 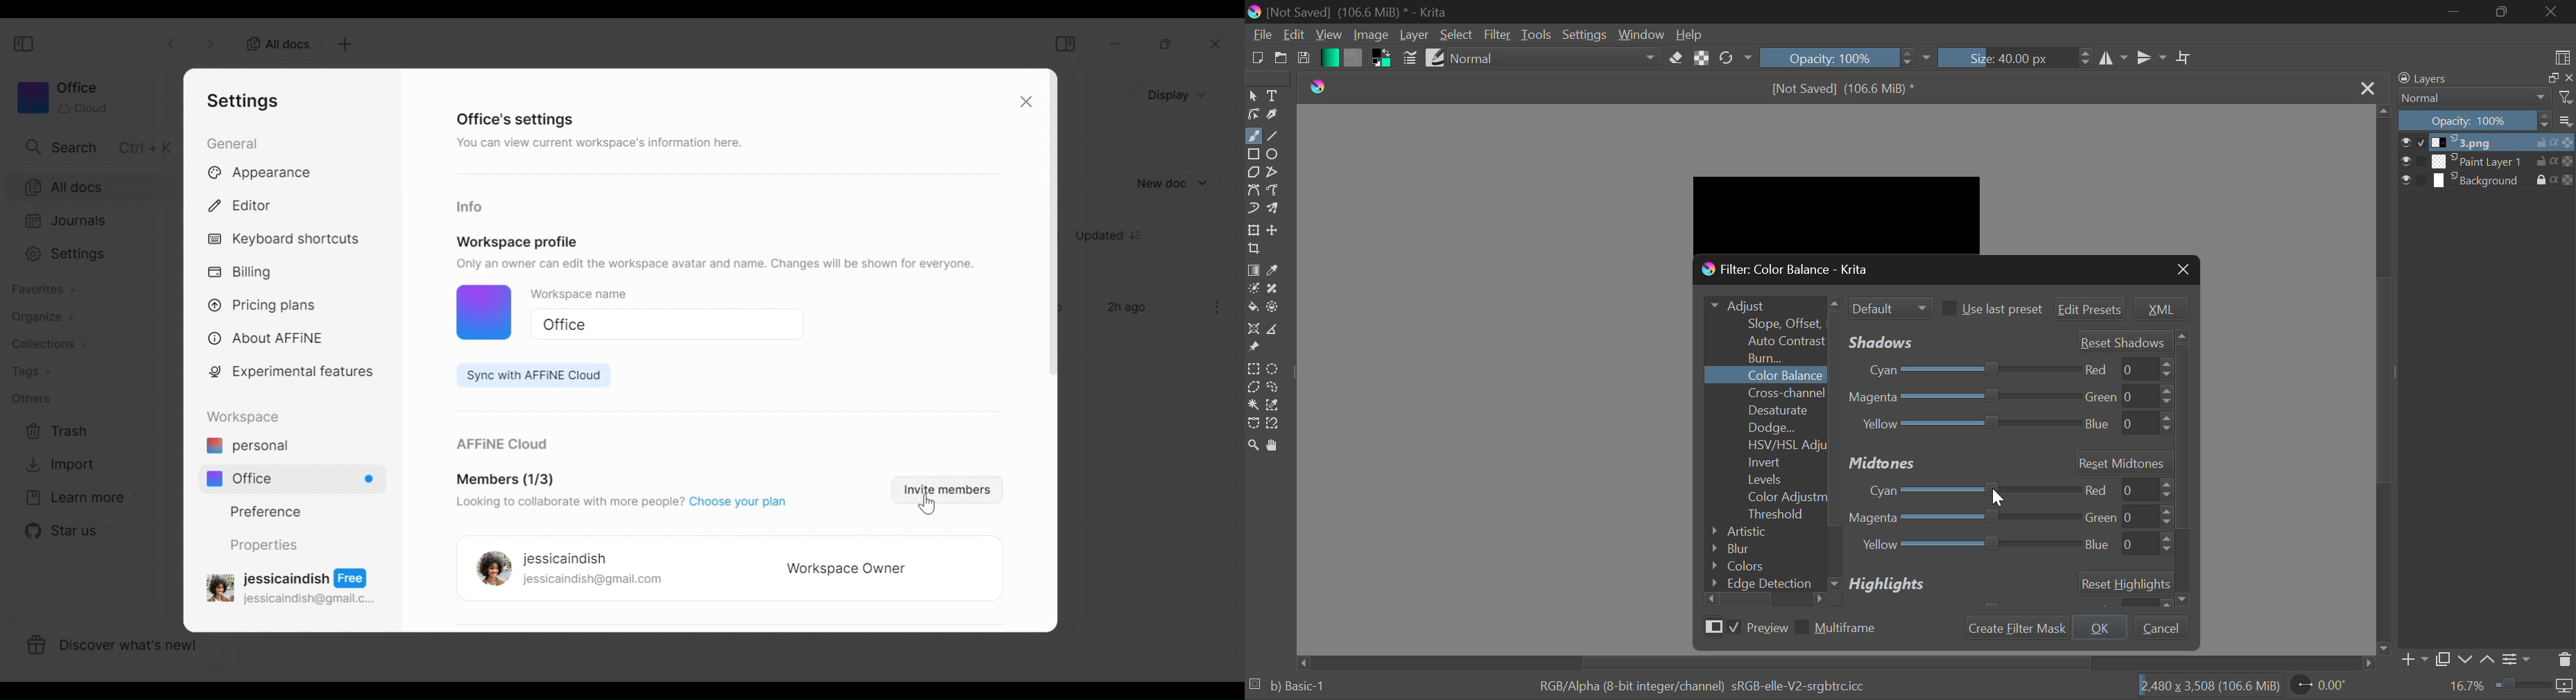 What do you see at coordinates (294, 374) in the screenshot?
I see `Experimental features` at bounding box center [294, 374].